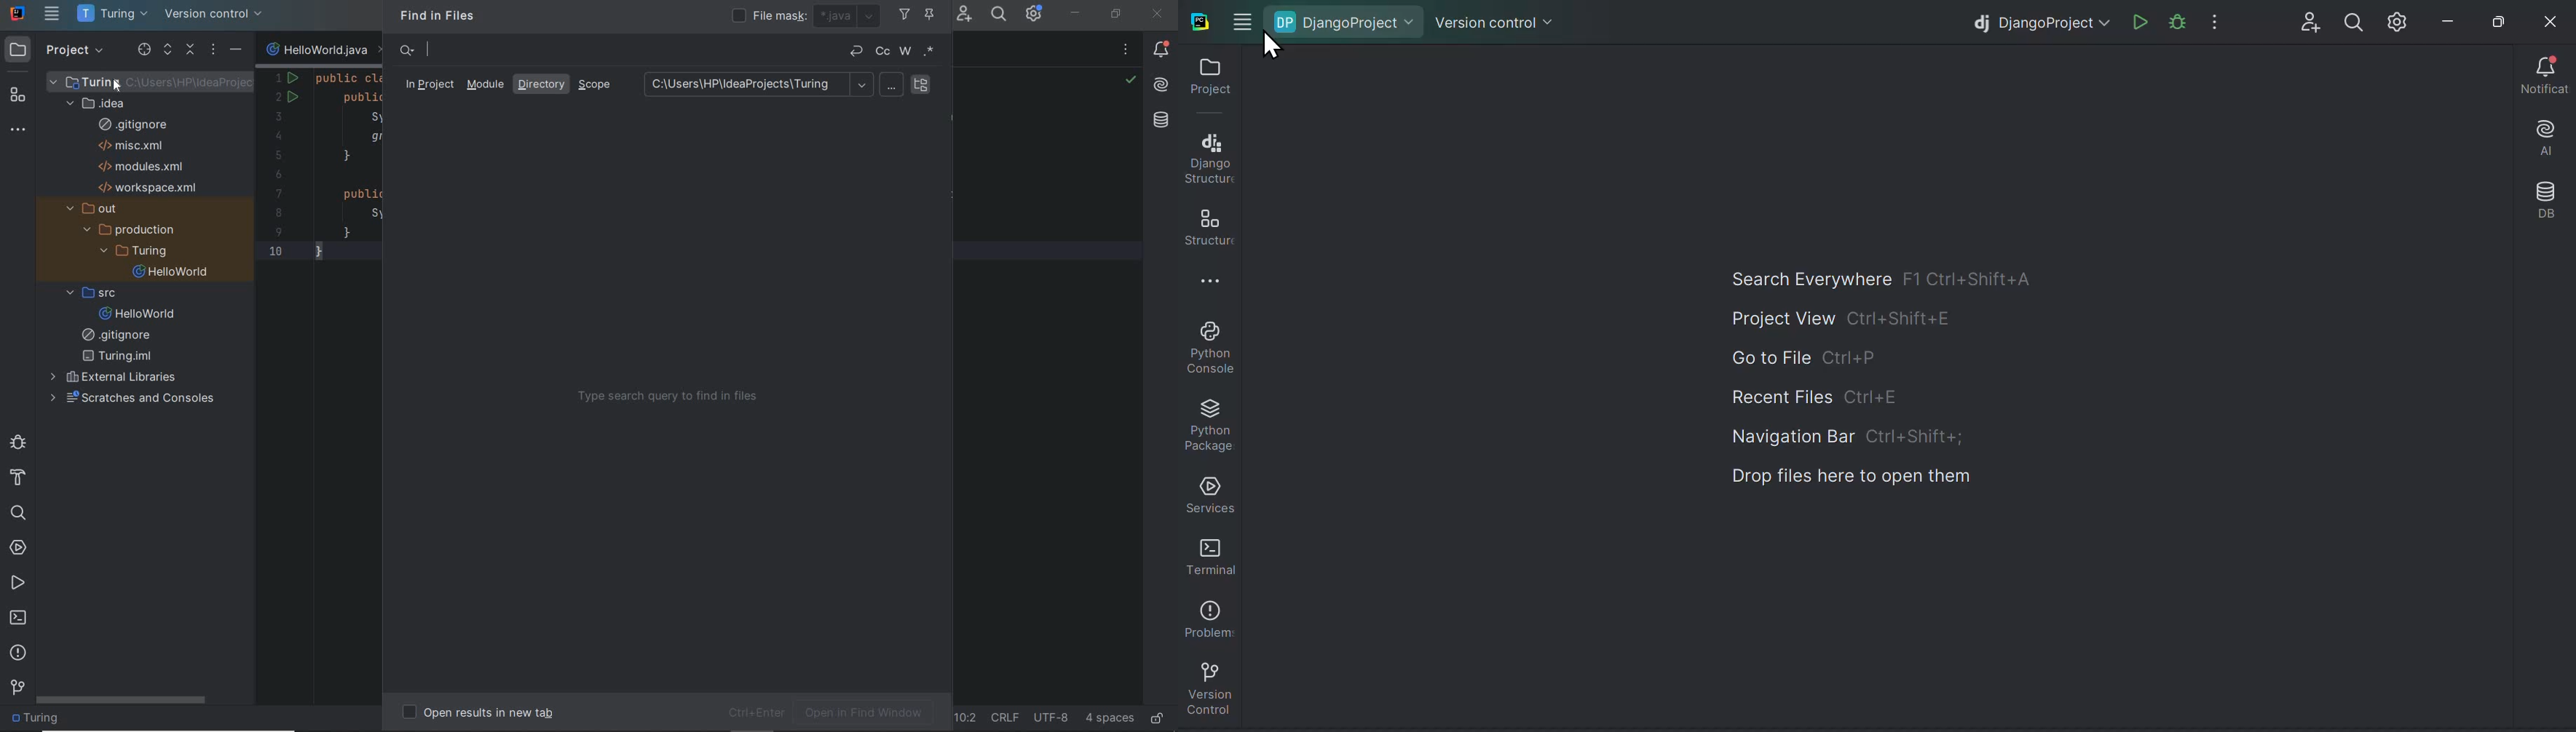 The image size is (2576, 756). What do you see at coordinates (1160, 85) in the screenshot?
I see `AI Assistant` at bounding box center [1160, 85].